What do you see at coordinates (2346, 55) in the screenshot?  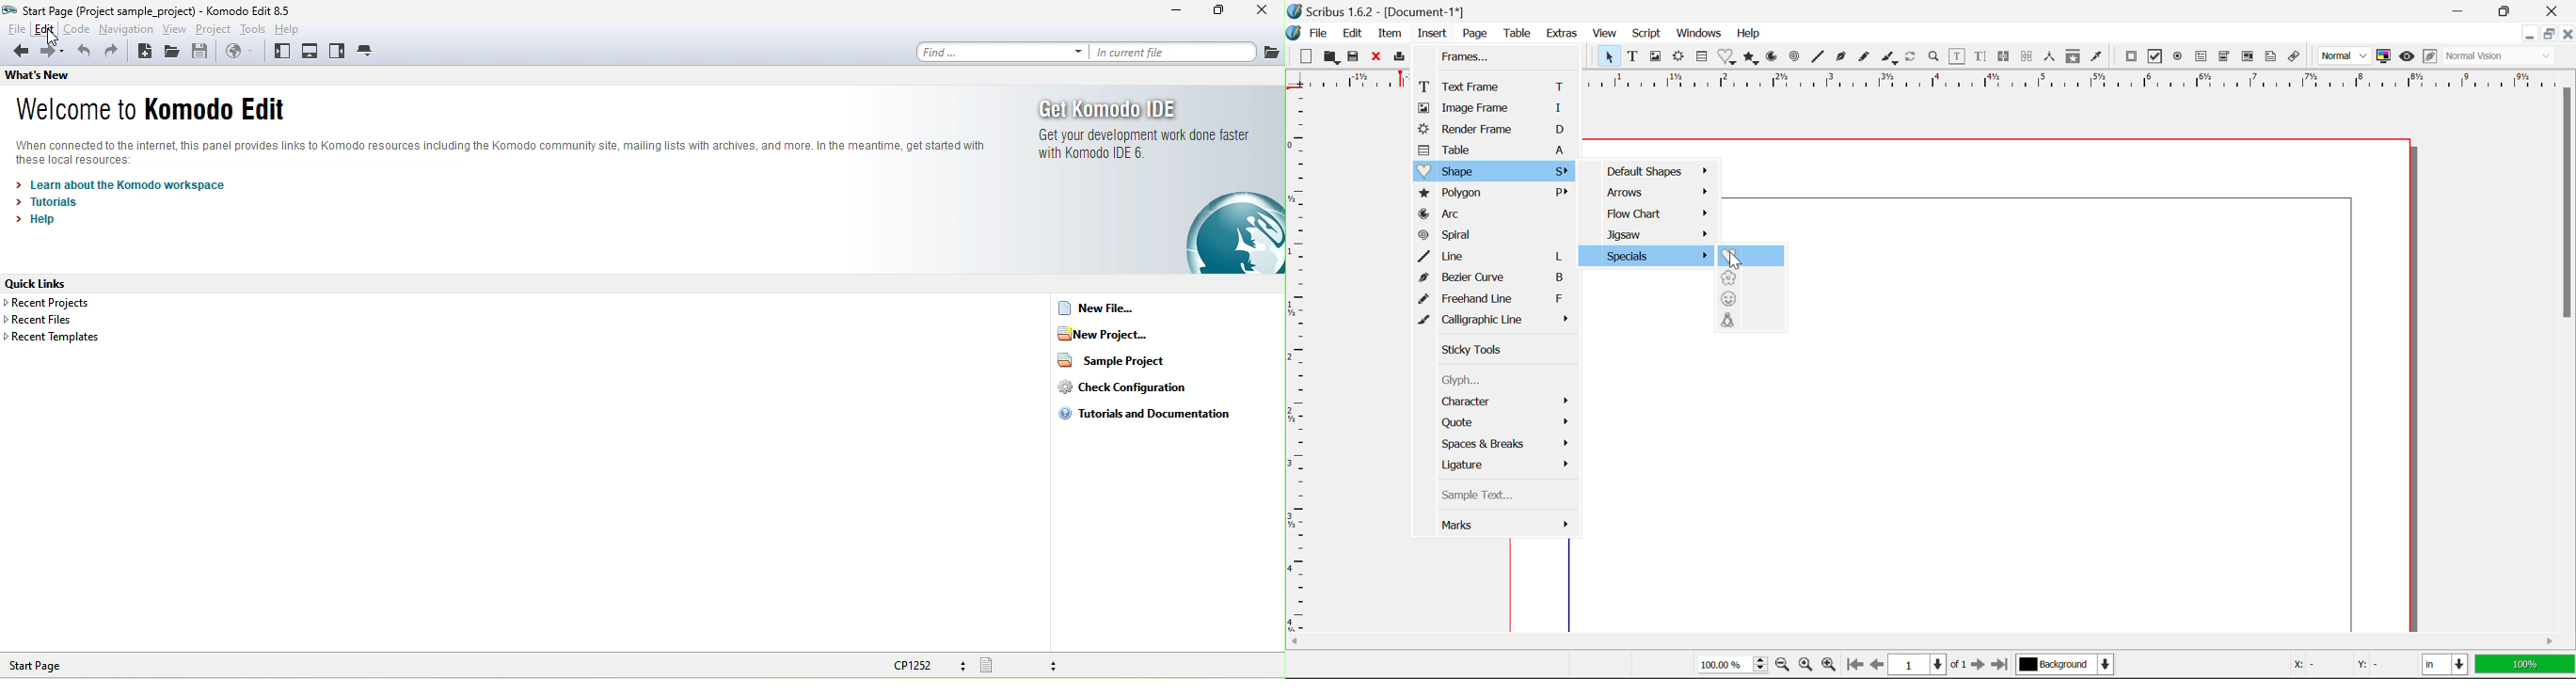 I see `Normal` at bounding box center [2346, 55].